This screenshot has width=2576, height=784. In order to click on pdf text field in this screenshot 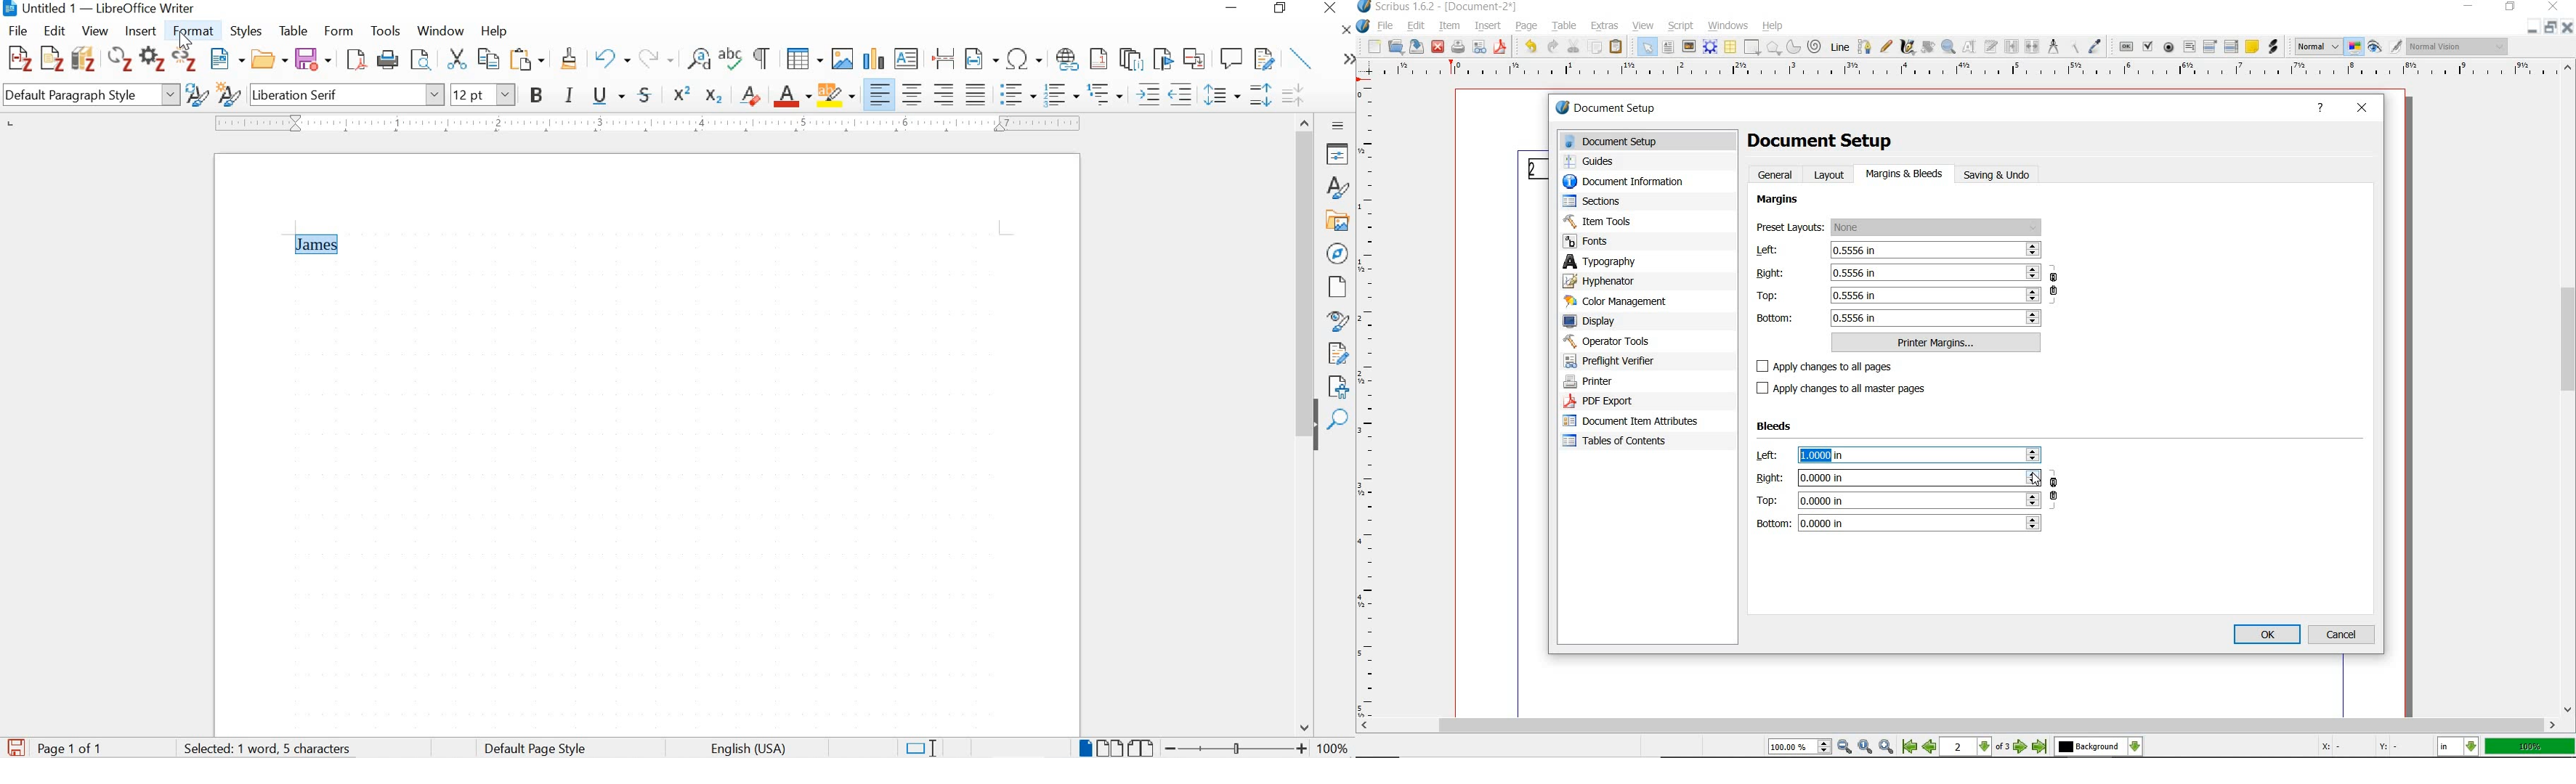, I will do `click(2189, 46)`.